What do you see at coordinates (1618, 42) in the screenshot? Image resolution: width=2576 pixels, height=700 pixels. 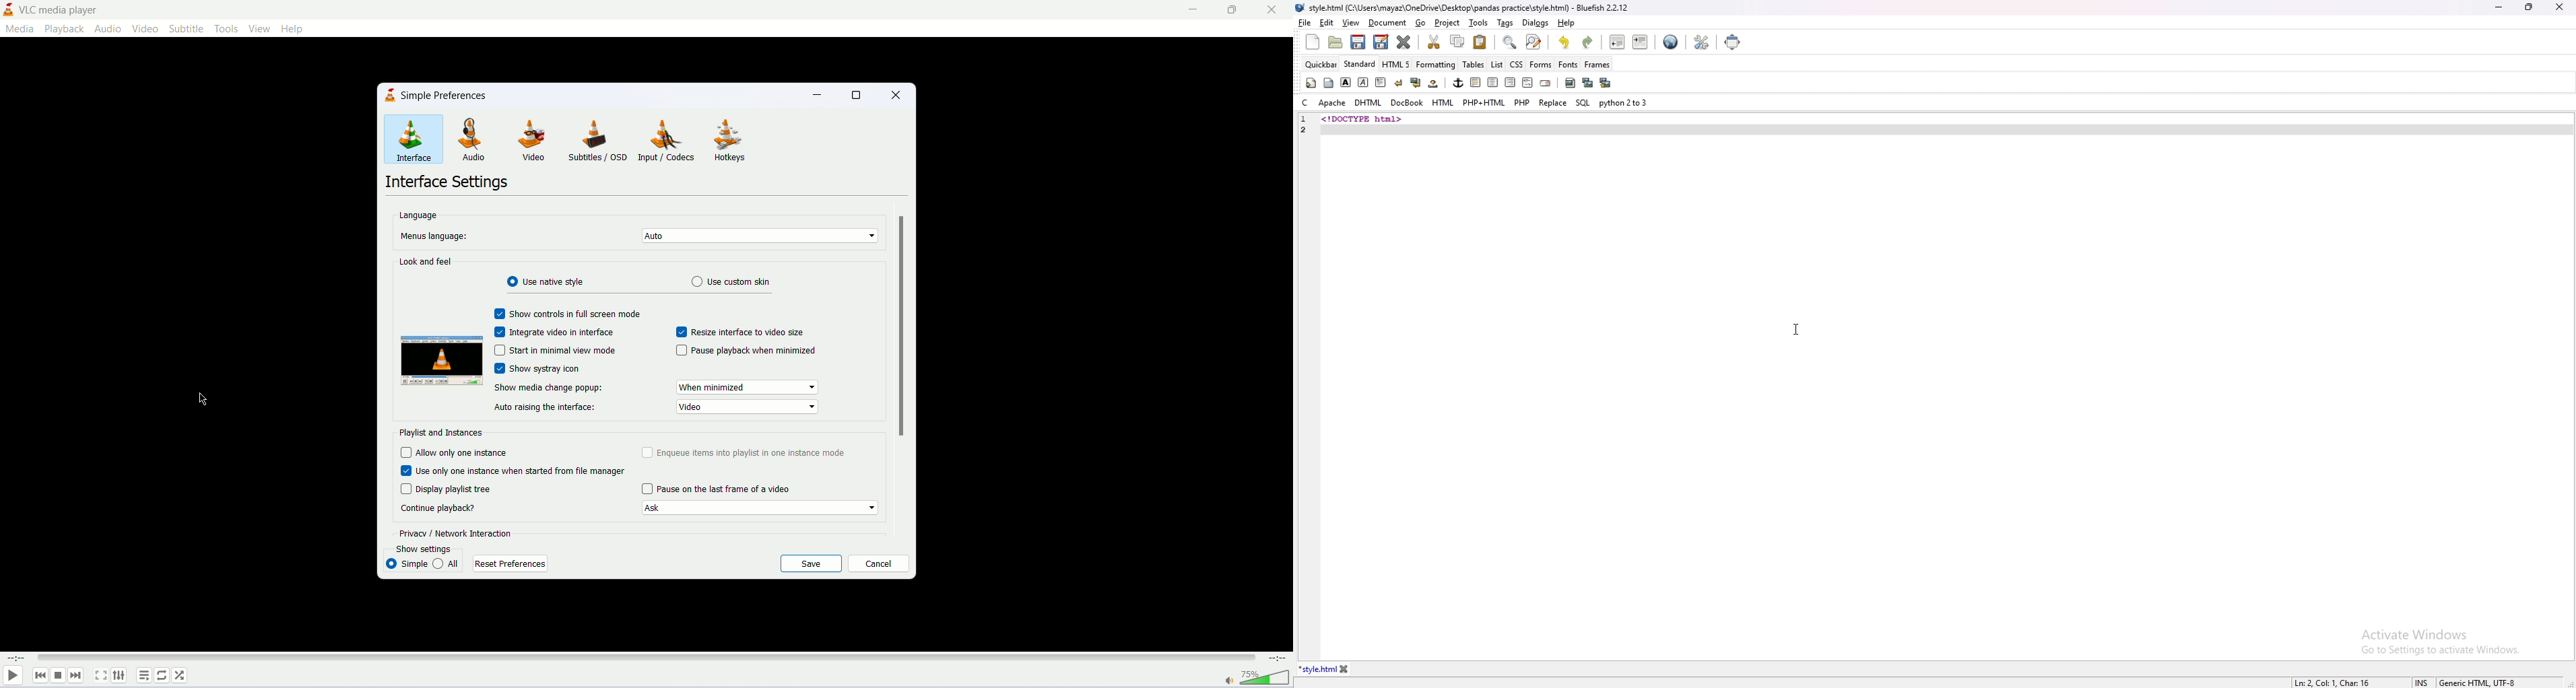 I see `unindent` at bounding box center [1618, 42].